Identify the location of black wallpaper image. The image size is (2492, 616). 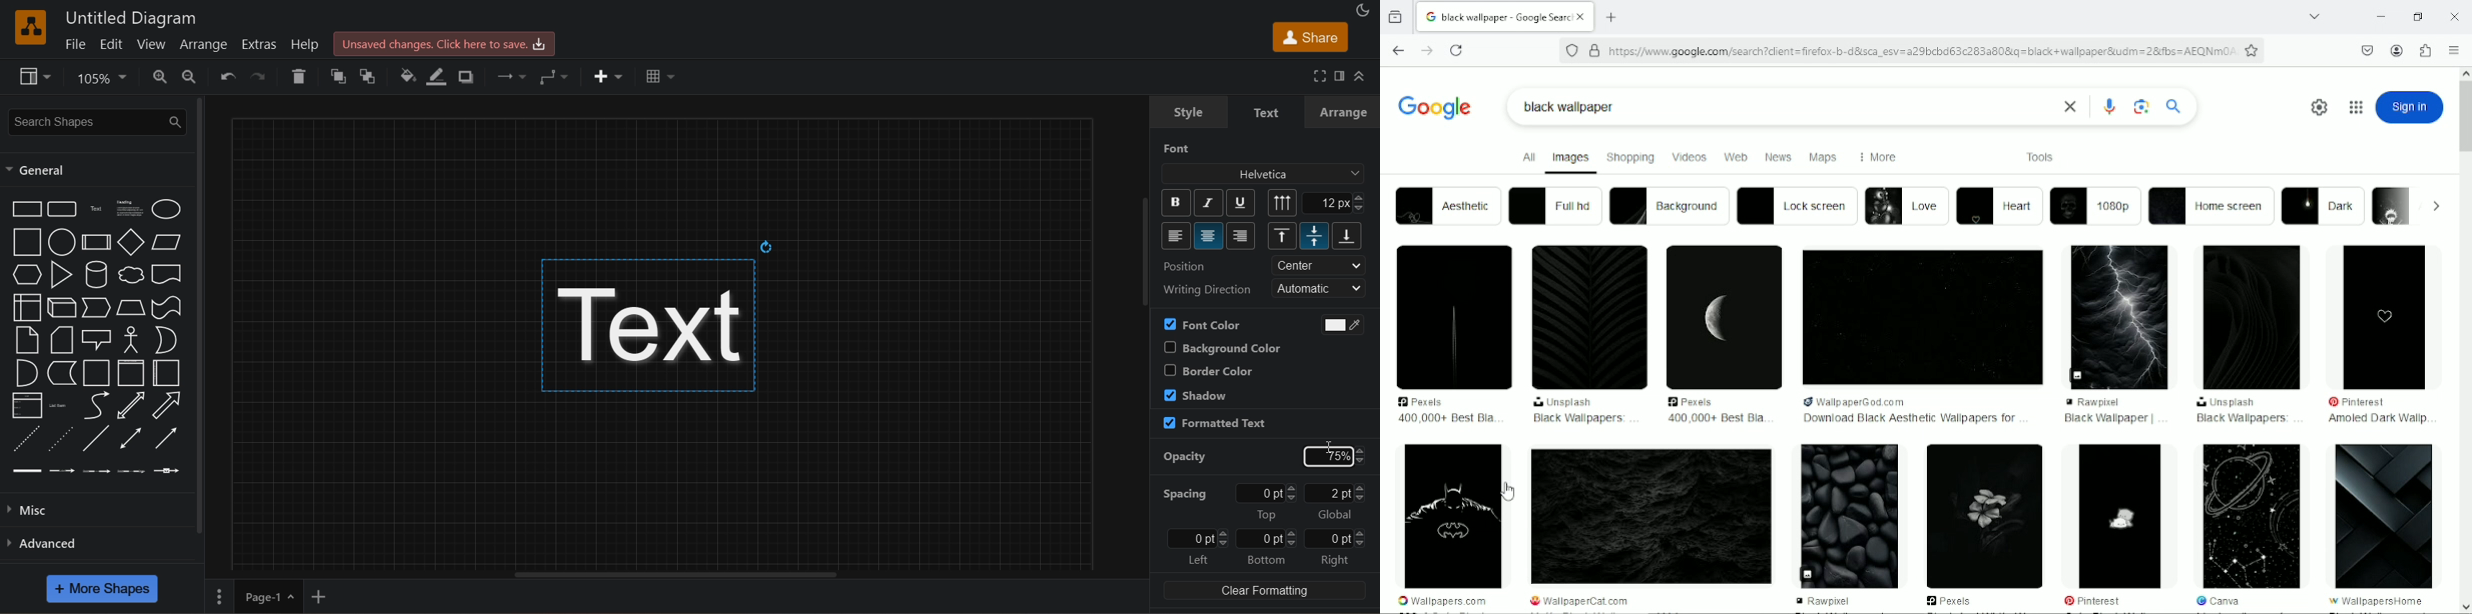
(1453, 517).